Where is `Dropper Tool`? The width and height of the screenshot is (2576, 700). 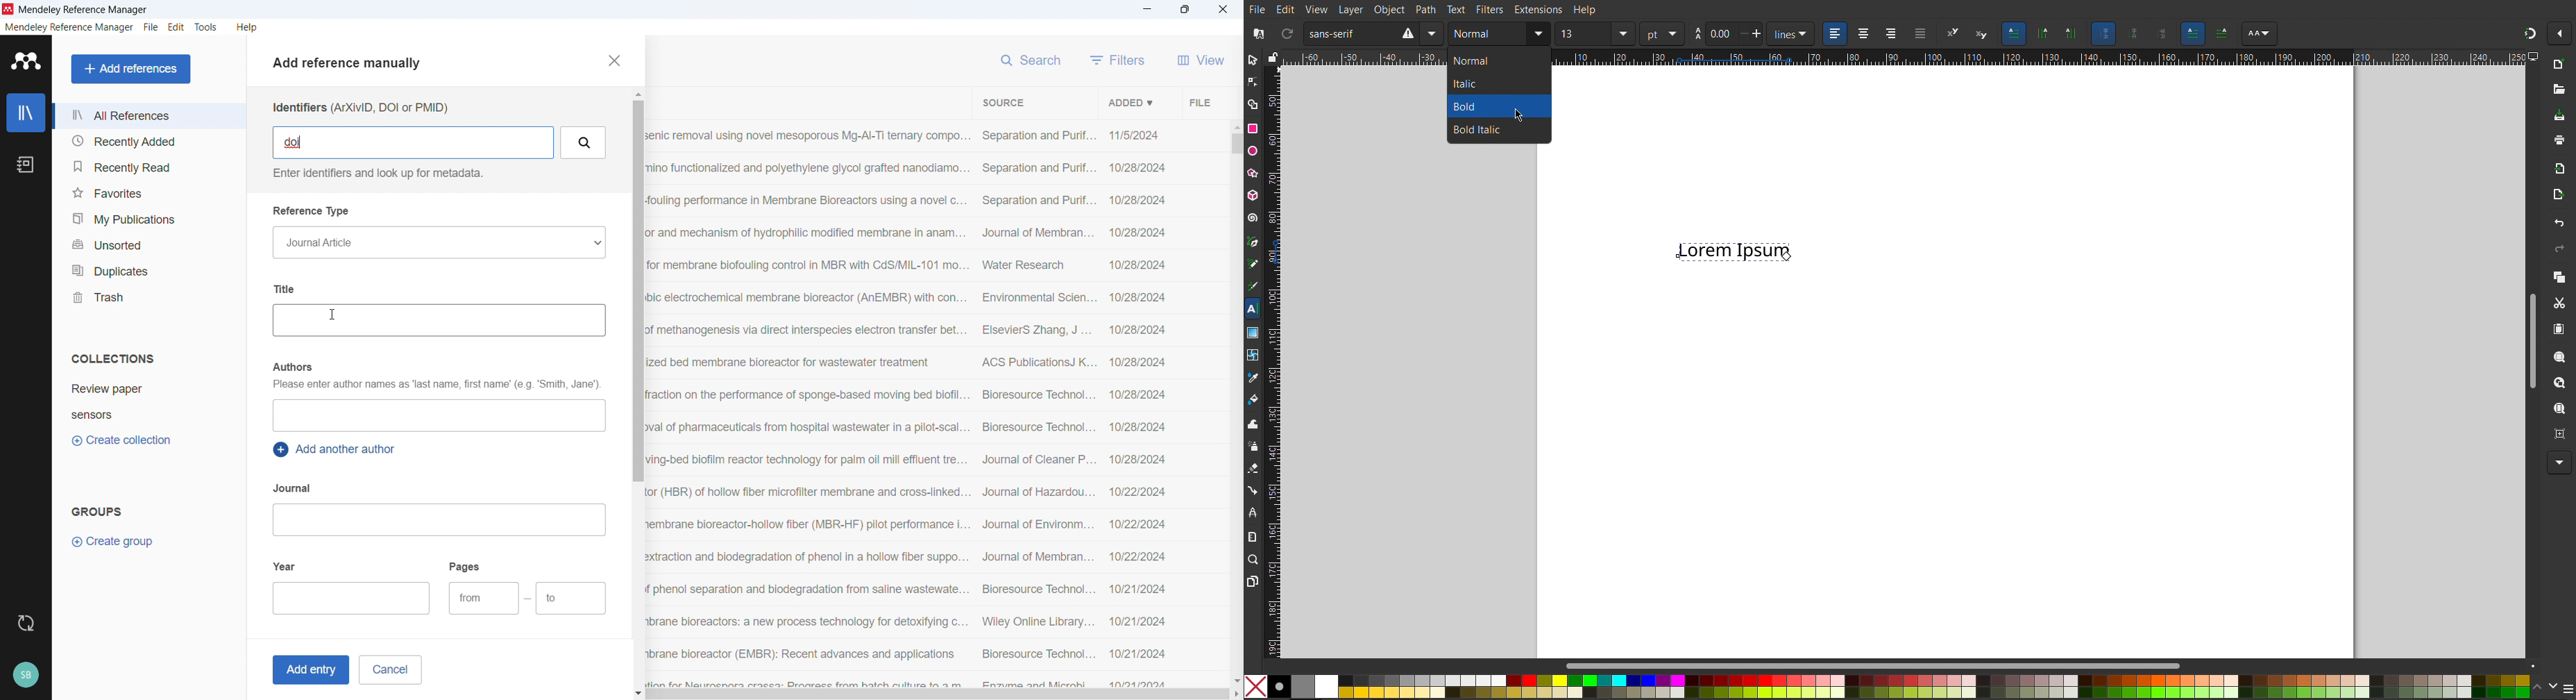 Dropper Tool is located at coordinates (1253, 375).